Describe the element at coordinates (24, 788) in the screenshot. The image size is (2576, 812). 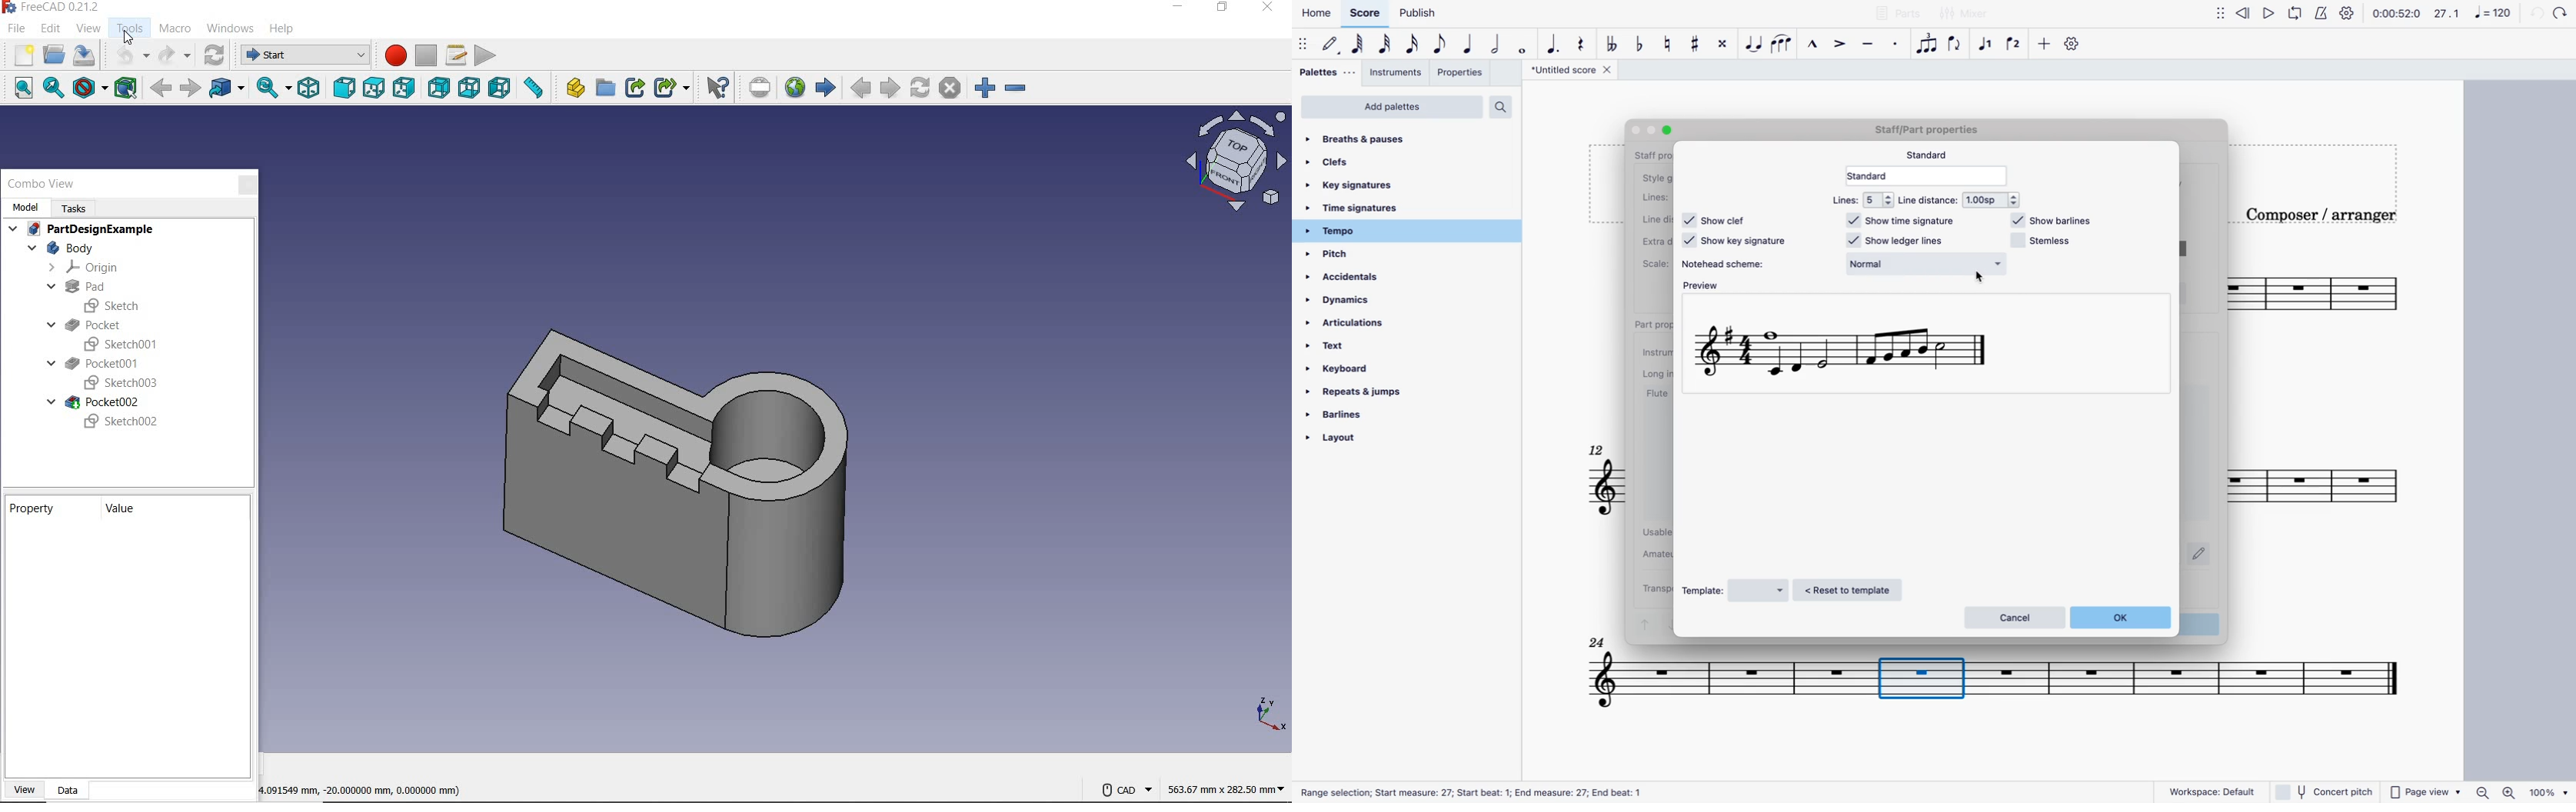
I see `View` at that location.